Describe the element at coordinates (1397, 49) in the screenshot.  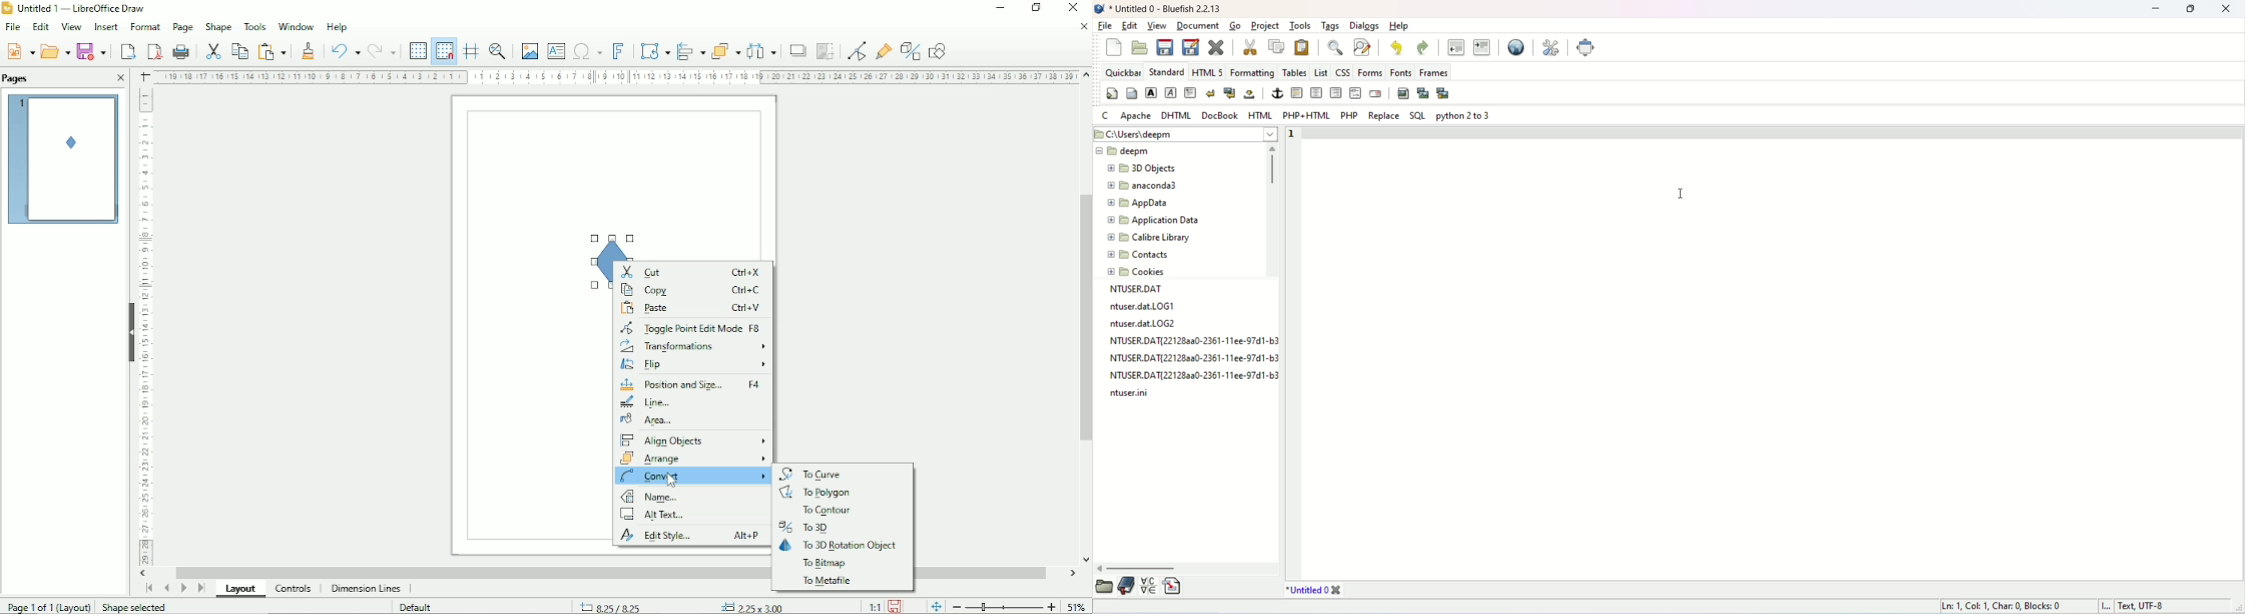
I see `undo` at that location.